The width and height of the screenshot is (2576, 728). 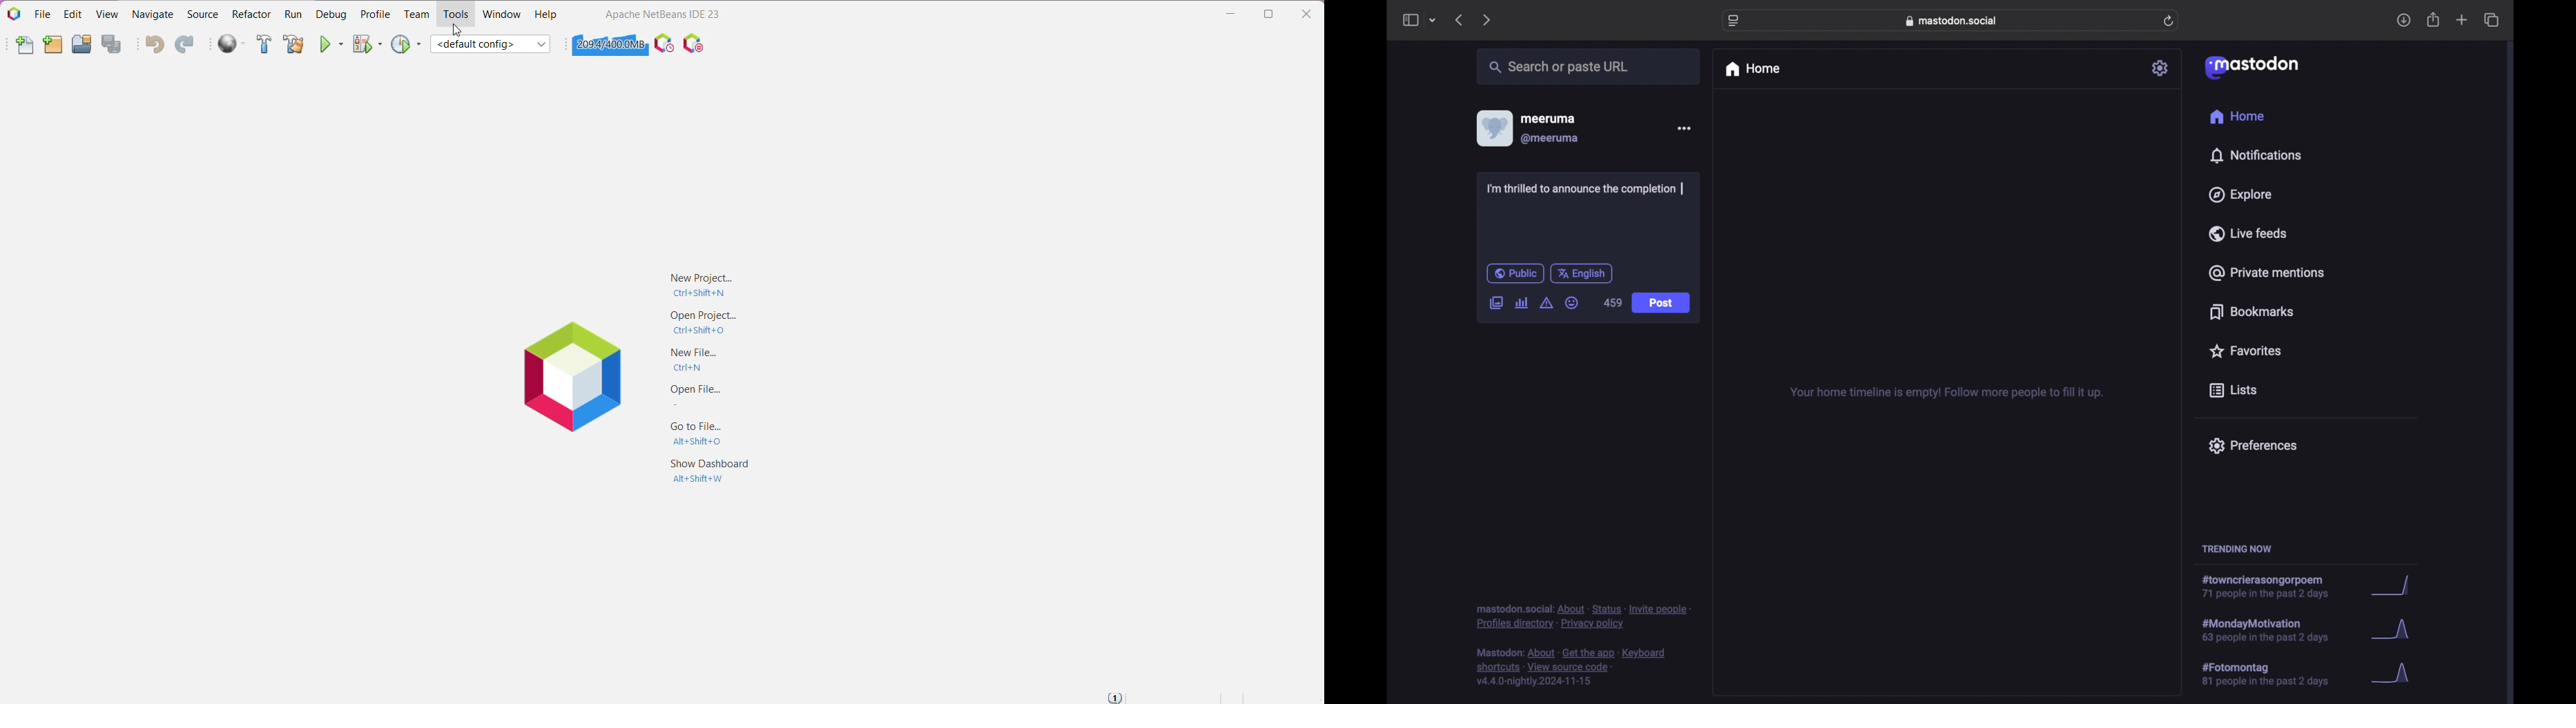 I want to click on View, so click(x=108, y=13).